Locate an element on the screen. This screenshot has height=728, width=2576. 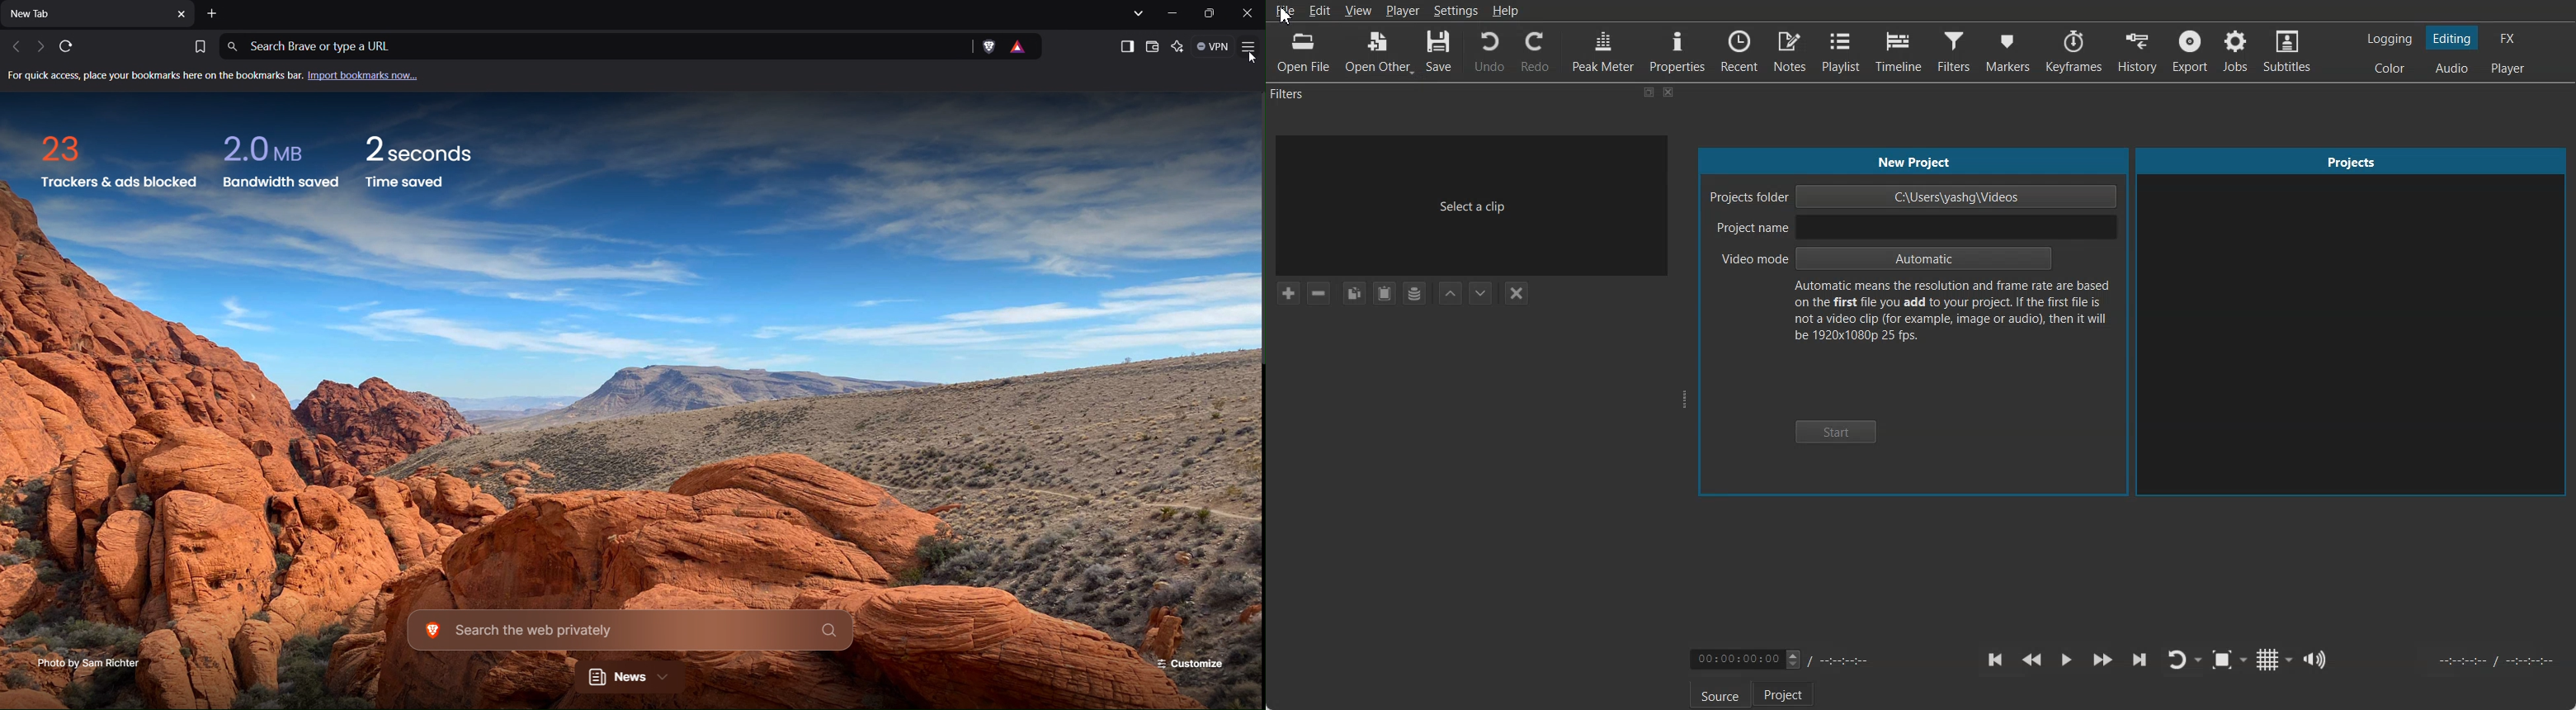
Save a filter set is located at coordinates (1413, 294).